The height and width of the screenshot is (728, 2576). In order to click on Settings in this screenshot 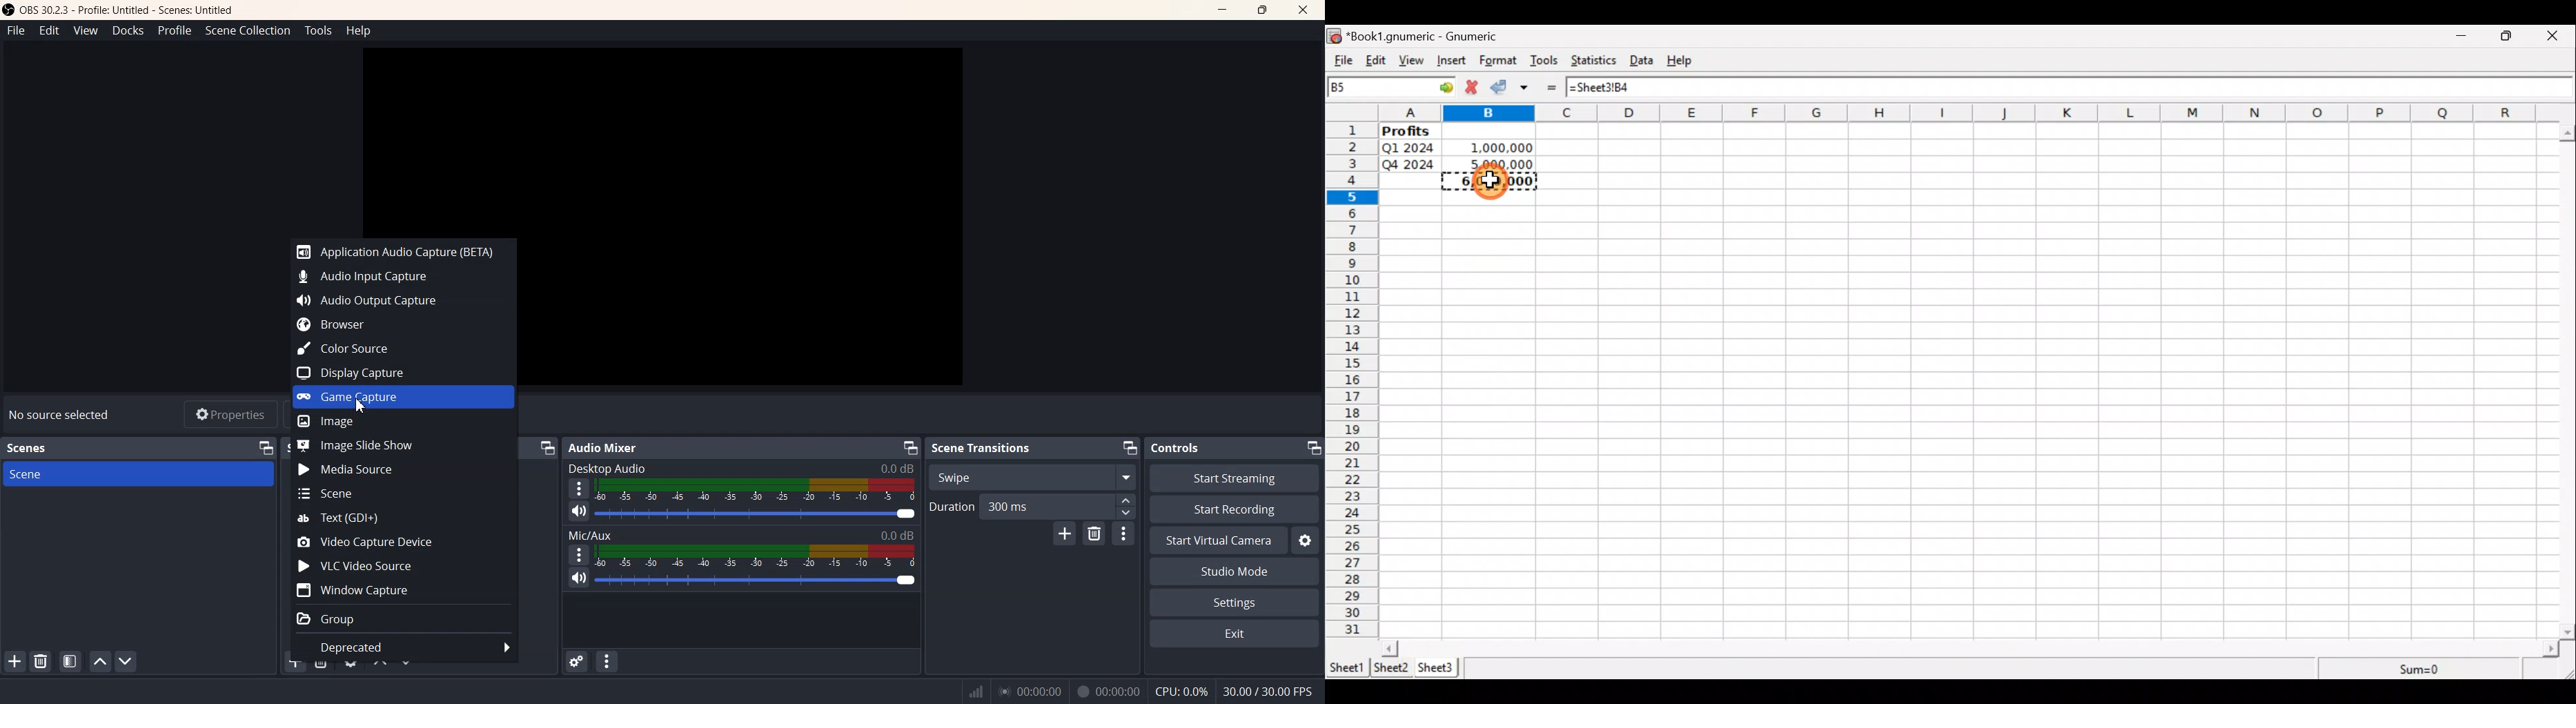, I will do `click(1306, 540)`.